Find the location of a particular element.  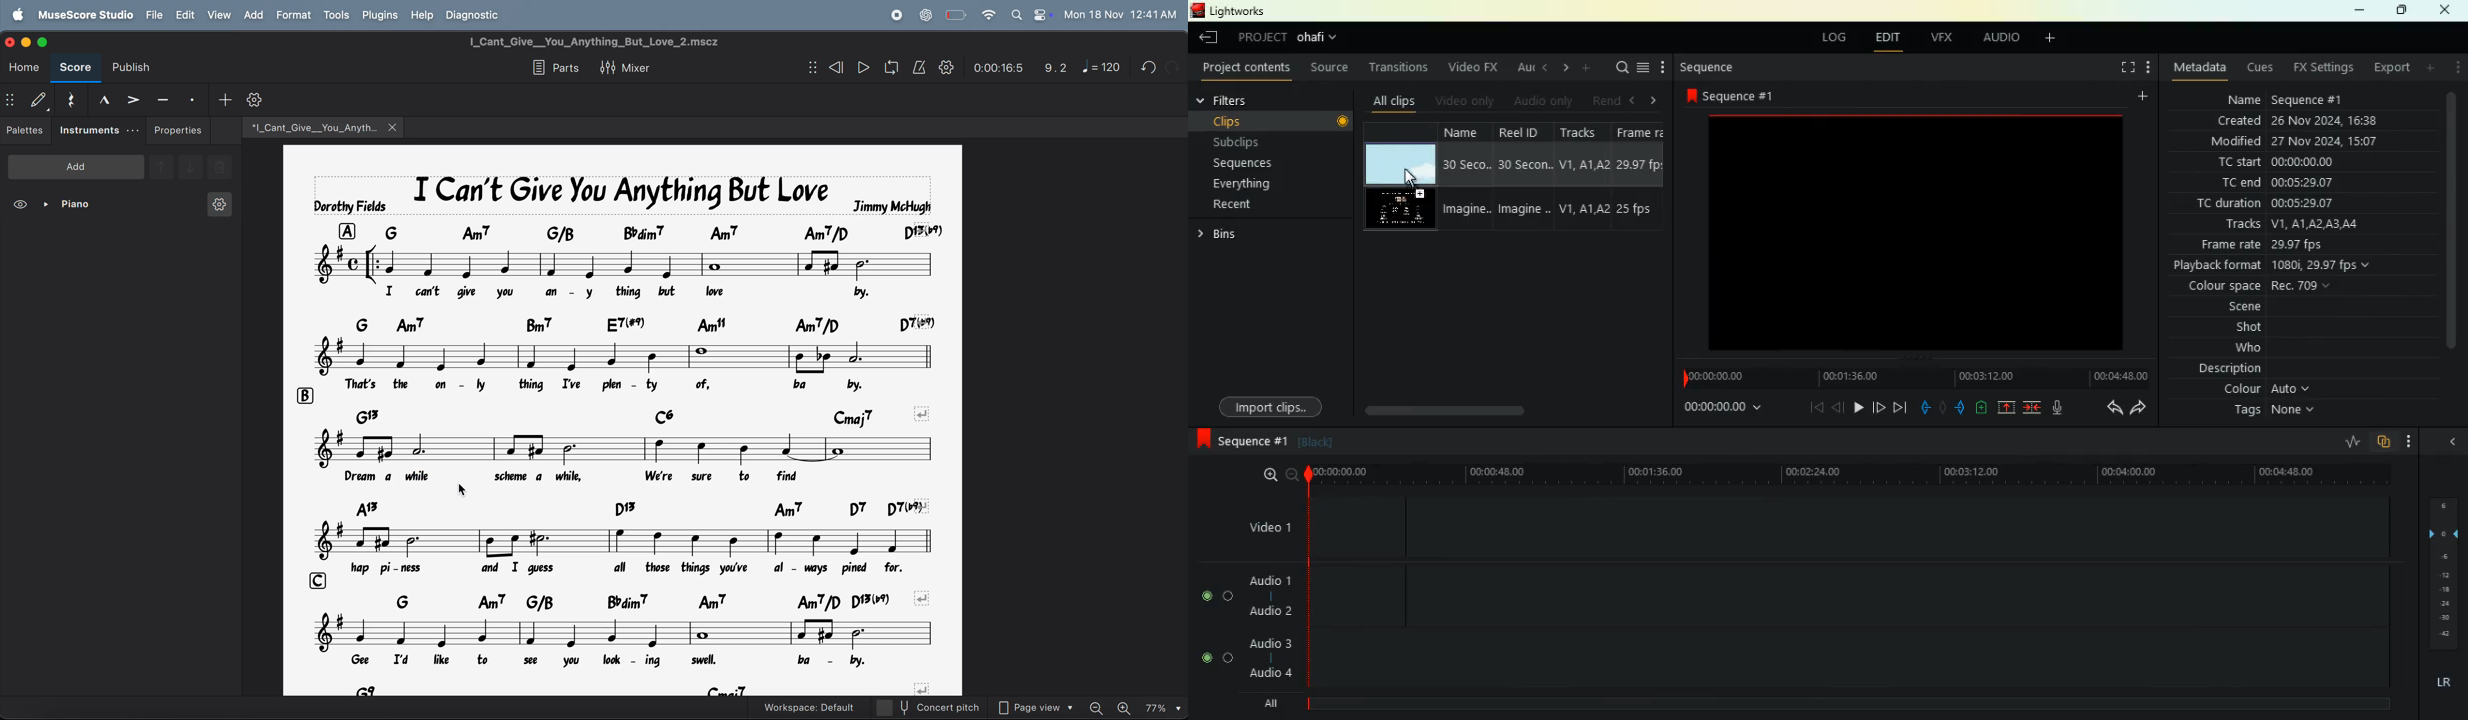

mixer  is located at coordinates (623, 67).